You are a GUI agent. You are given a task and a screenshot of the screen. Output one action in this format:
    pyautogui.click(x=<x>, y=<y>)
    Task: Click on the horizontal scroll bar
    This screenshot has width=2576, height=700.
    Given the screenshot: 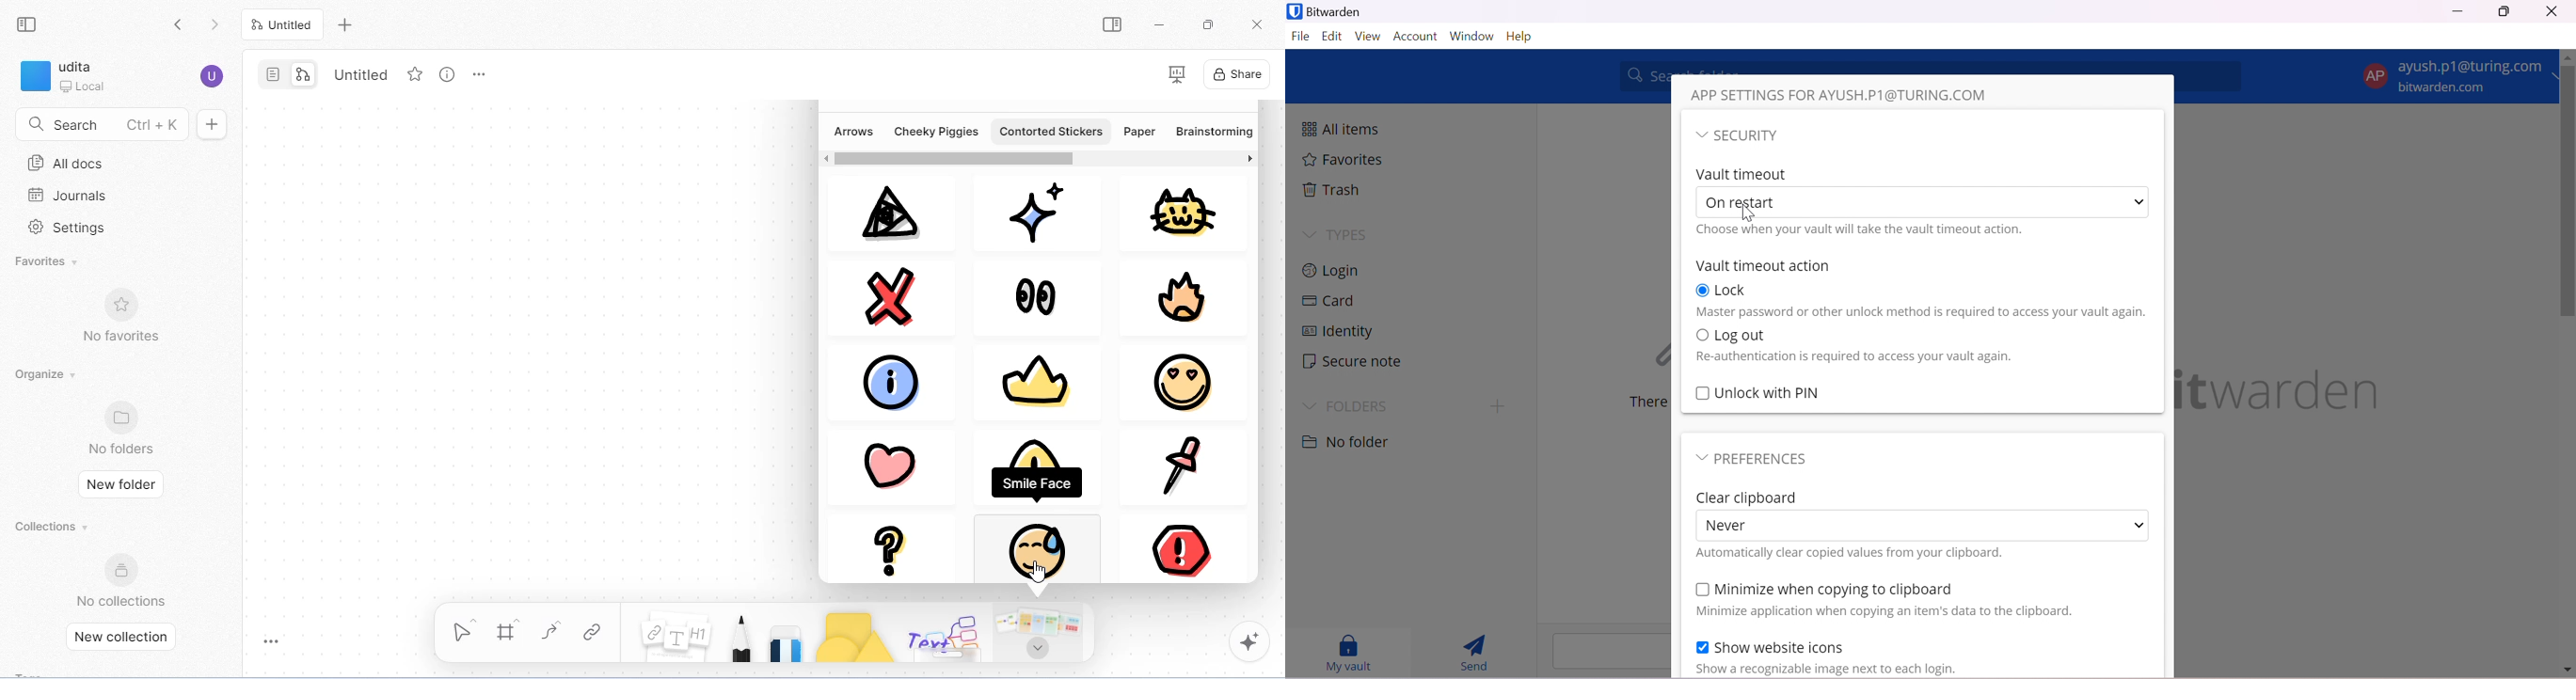 What is the action you would take?
    pyautogui.click(x=954, y=157)
    